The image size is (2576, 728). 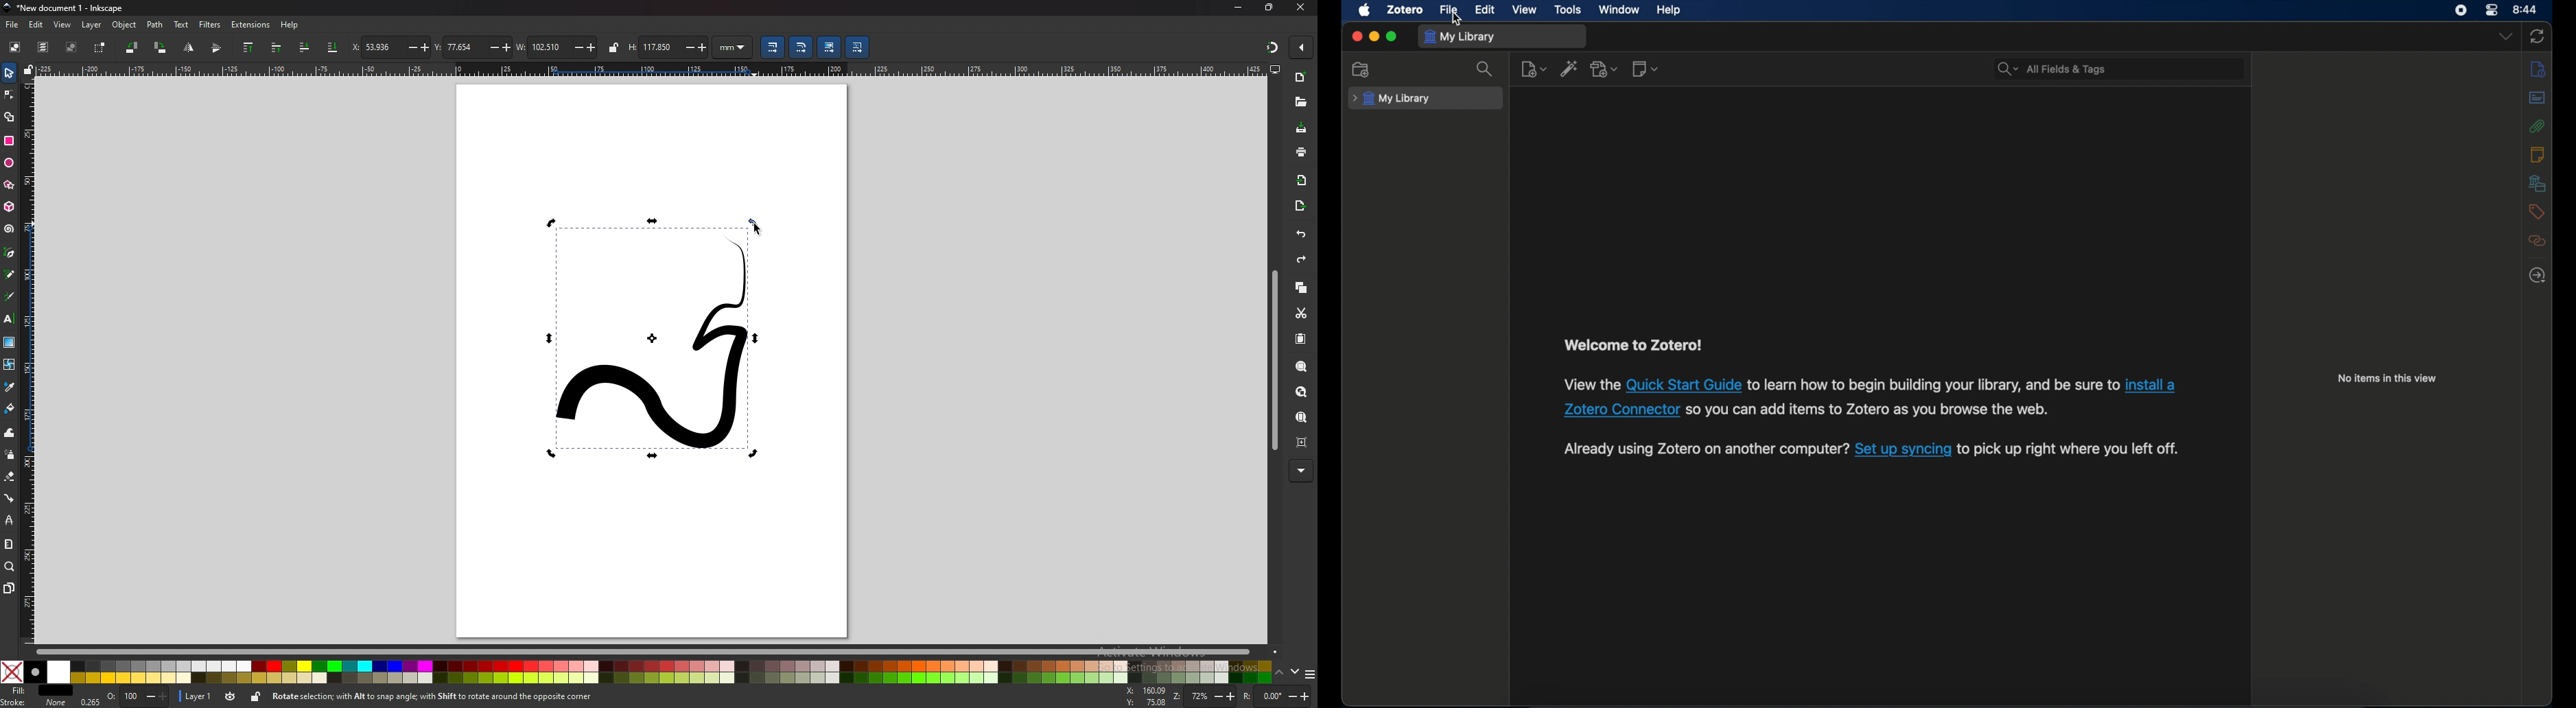 What do you see at coordinates (1405, 10) in the screenshot?
I see `zotero` at bounding box center [1405, 10].